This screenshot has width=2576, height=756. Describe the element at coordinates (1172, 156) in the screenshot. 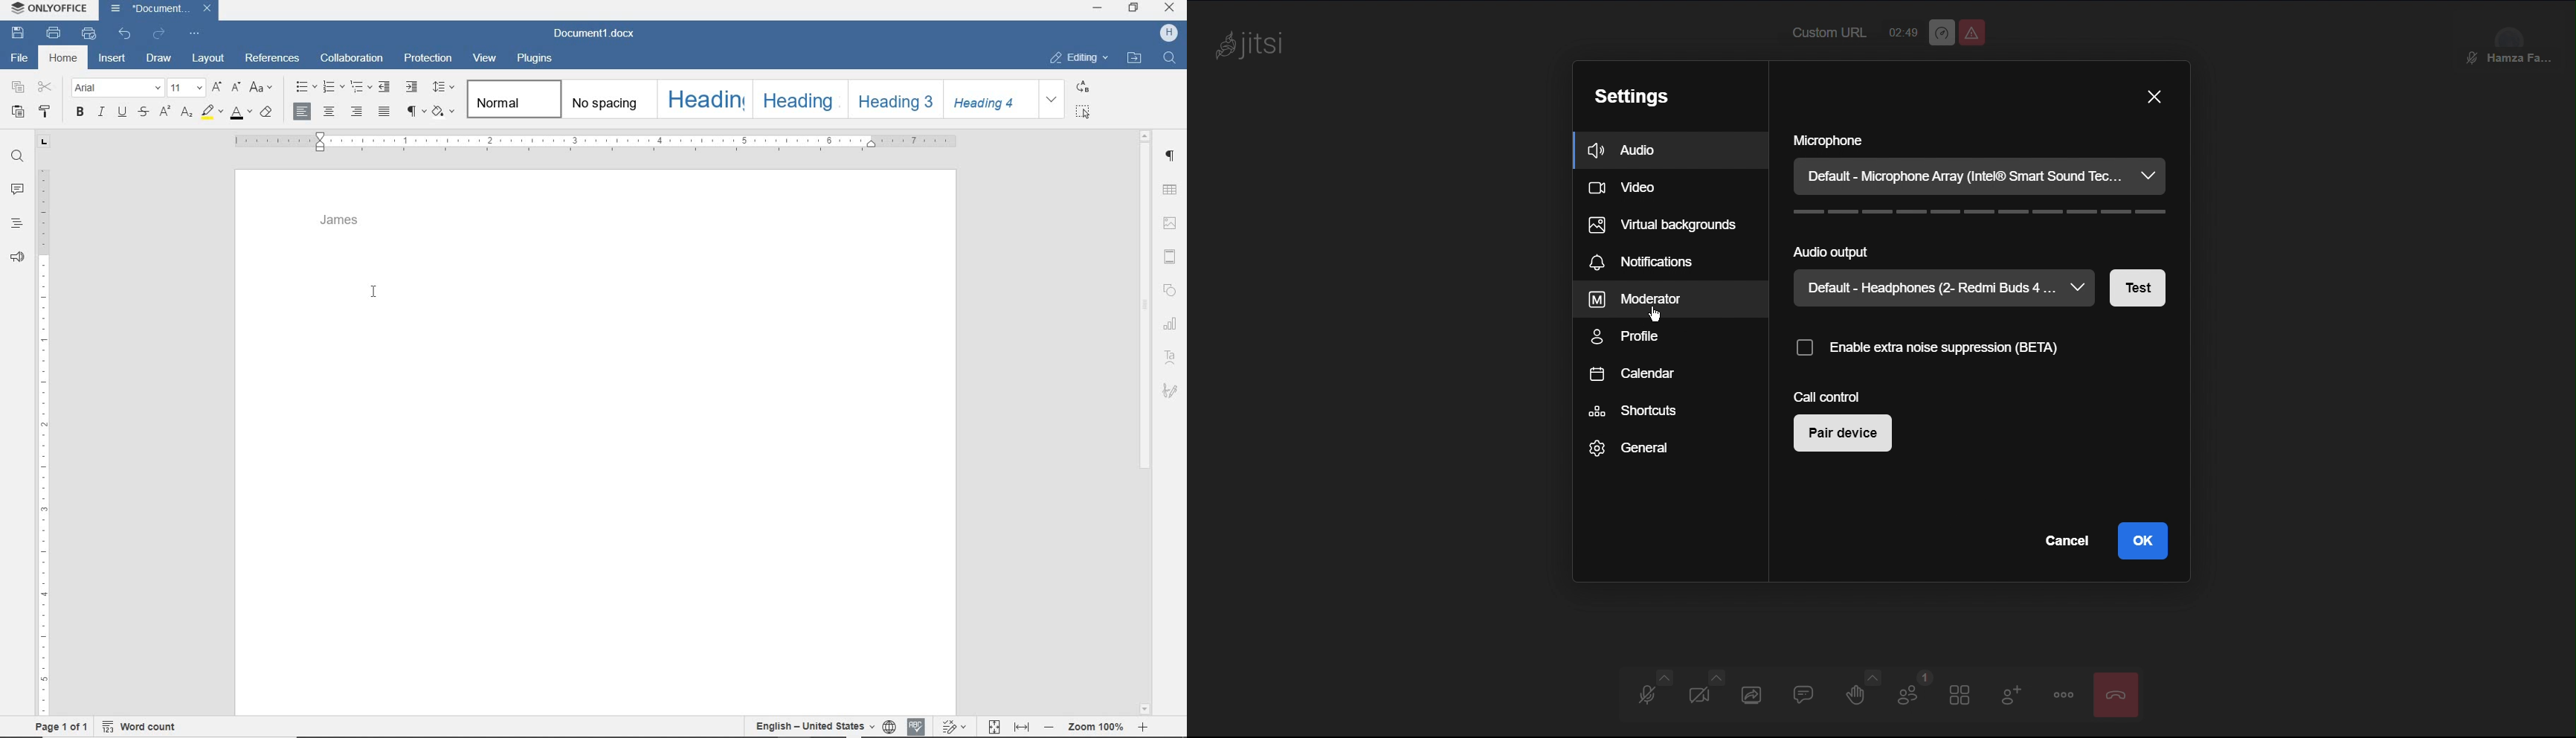

I see `PARAGRAPH SETTINGS` at that location.